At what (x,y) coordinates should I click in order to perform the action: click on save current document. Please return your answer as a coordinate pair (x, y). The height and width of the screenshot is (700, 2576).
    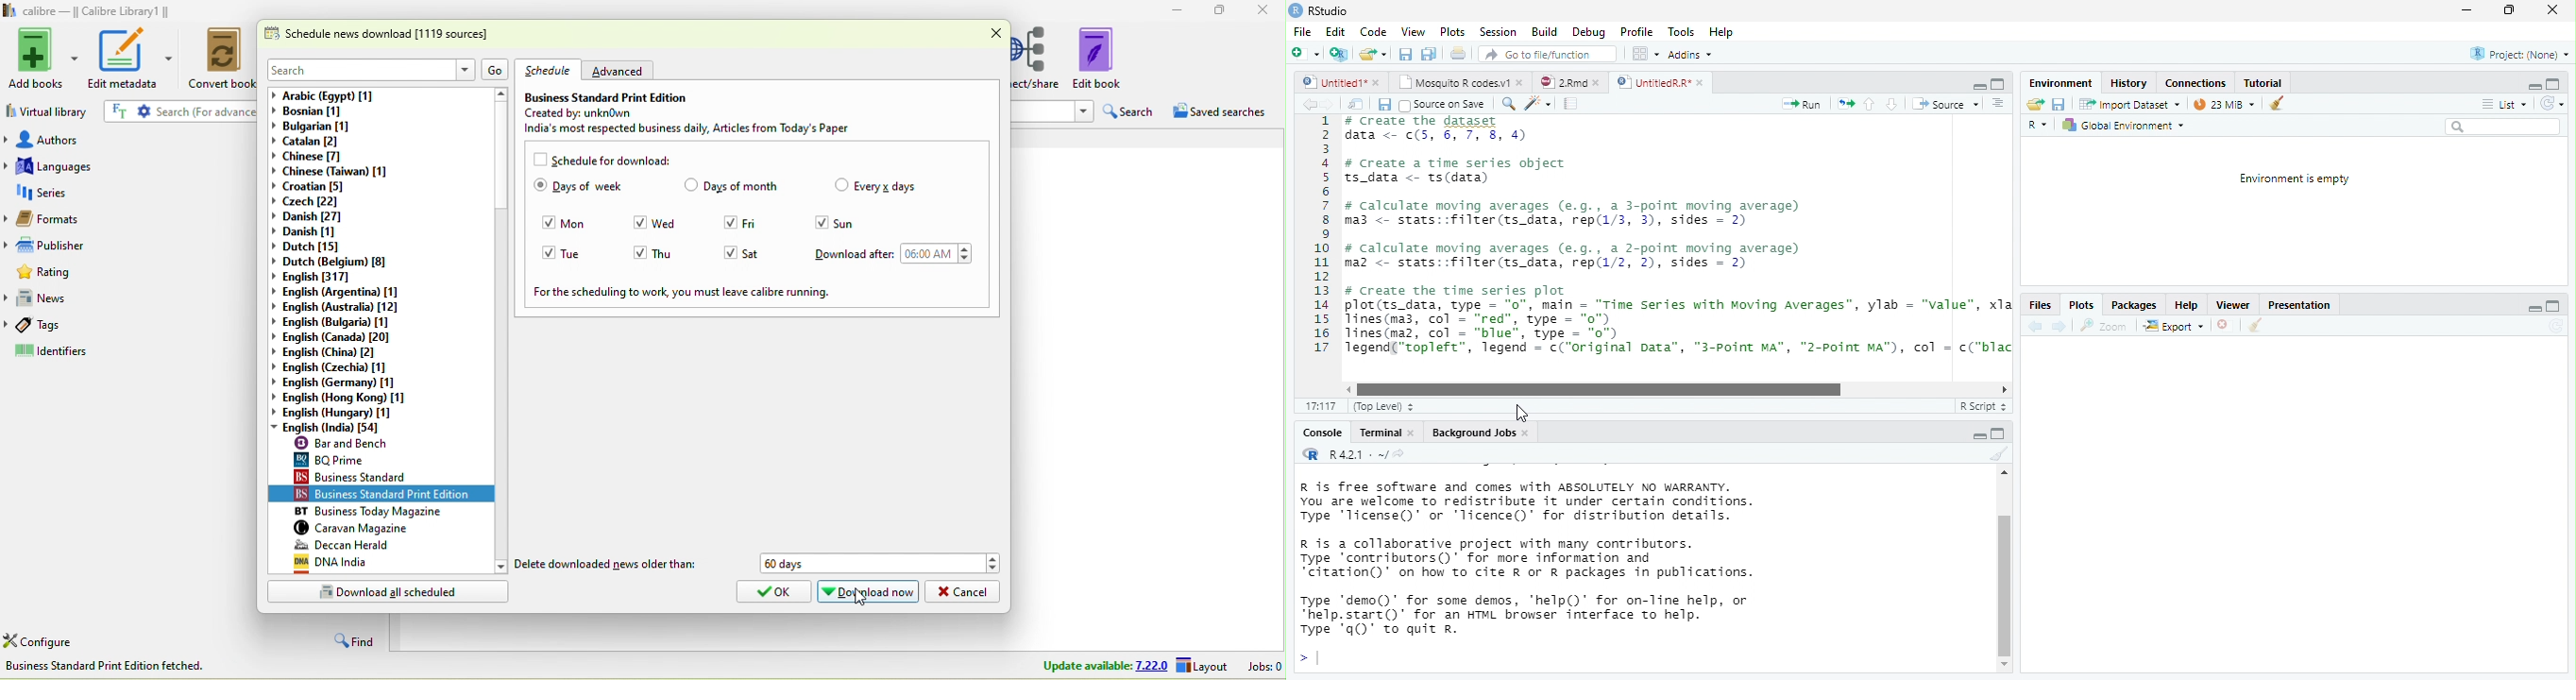
    Looking at the image, I should click on (2059, 105).